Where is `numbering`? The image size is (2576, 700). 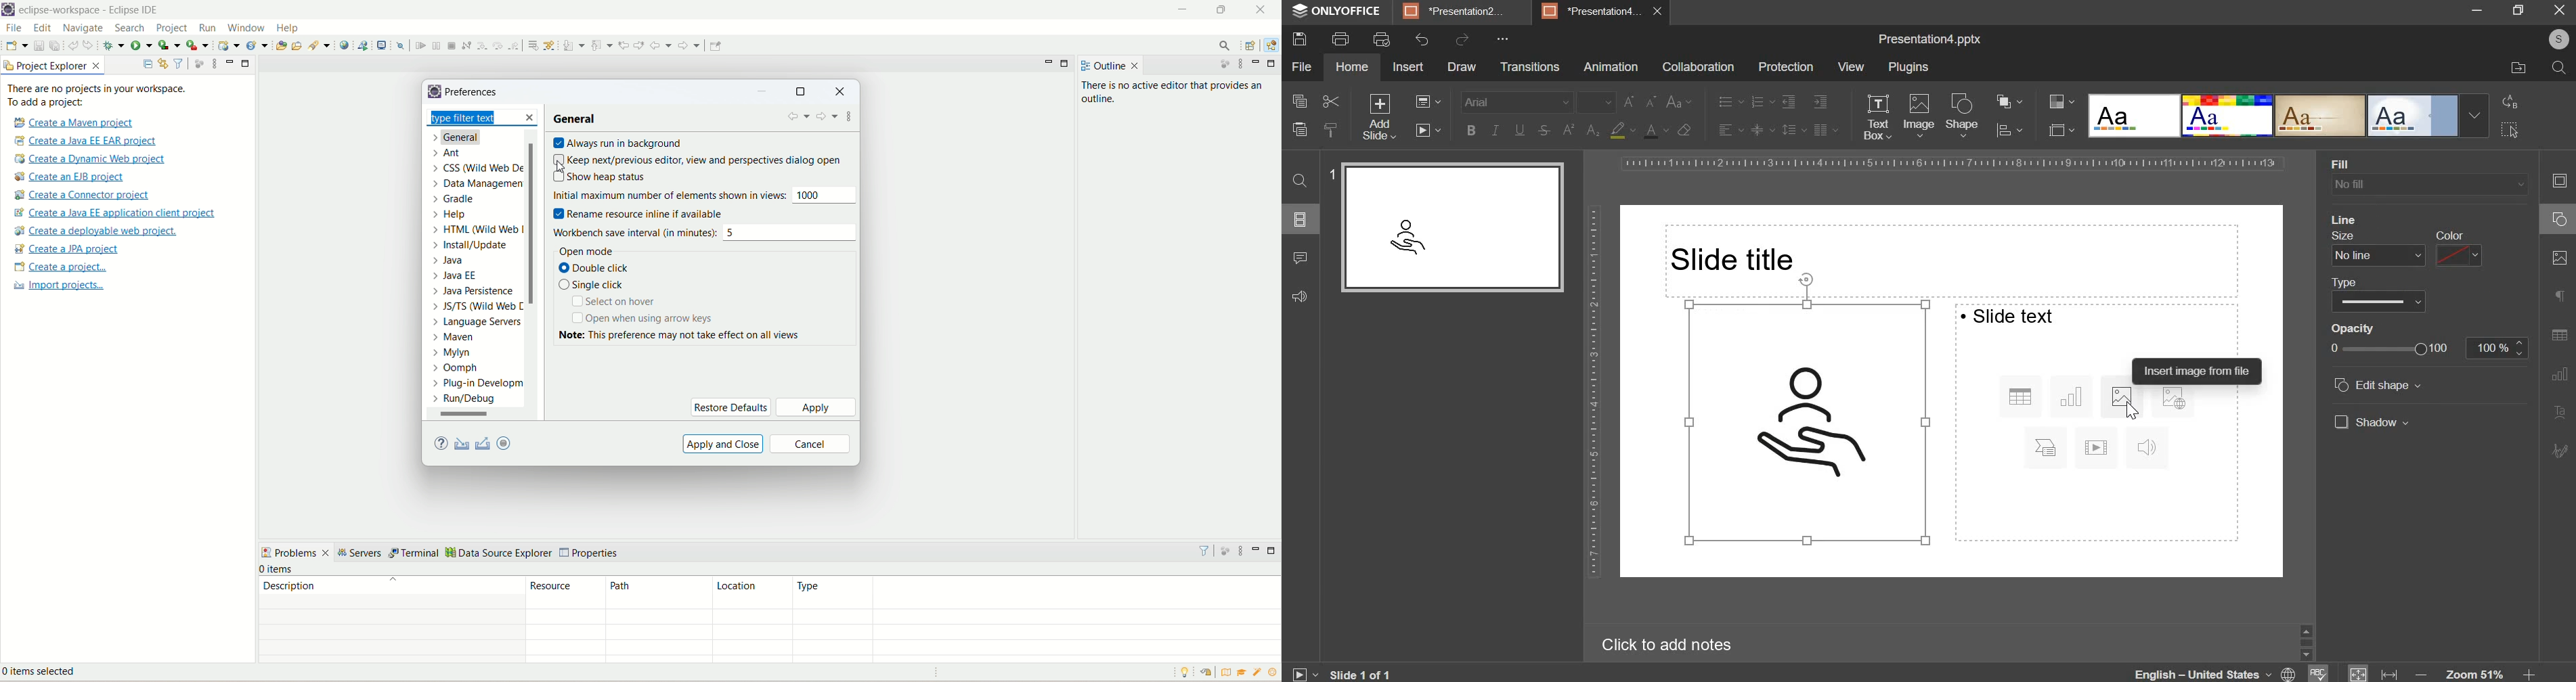 numbering is located at coordinates (1762, 102).